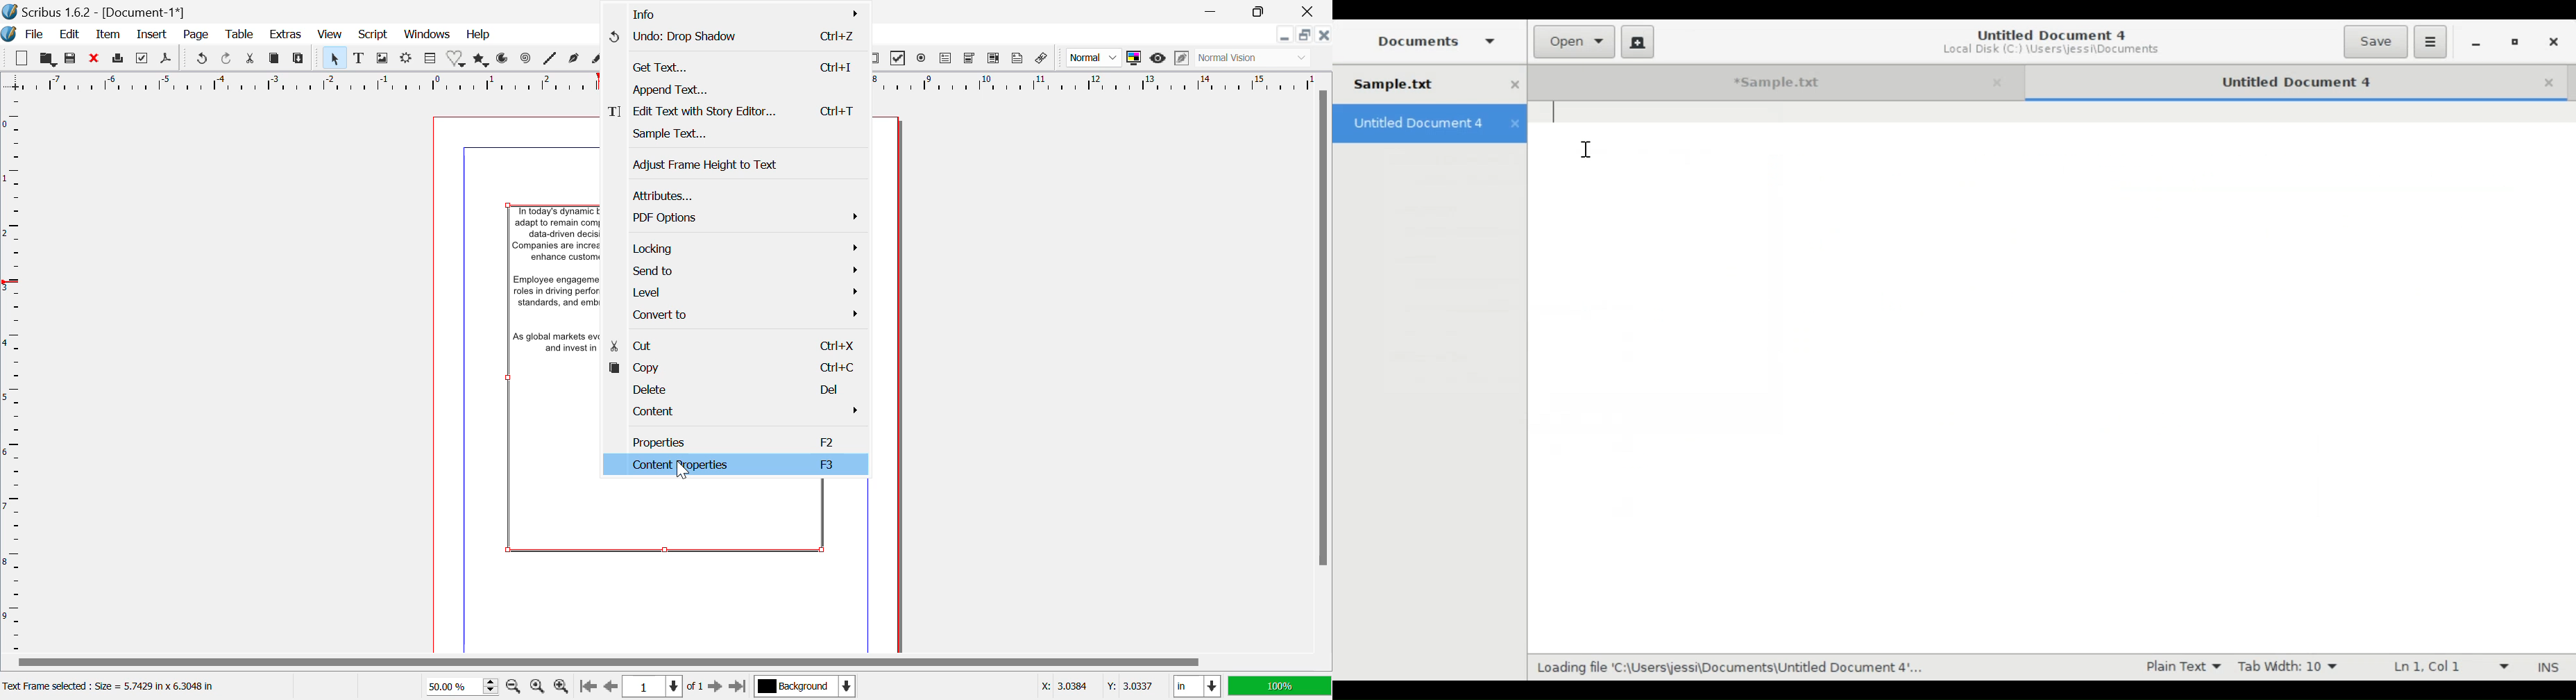 The width and height of the screenshot is (2576, 700). Describe the element at coordinates (299, 58) in the screenshot. I see `Paste` at that location.